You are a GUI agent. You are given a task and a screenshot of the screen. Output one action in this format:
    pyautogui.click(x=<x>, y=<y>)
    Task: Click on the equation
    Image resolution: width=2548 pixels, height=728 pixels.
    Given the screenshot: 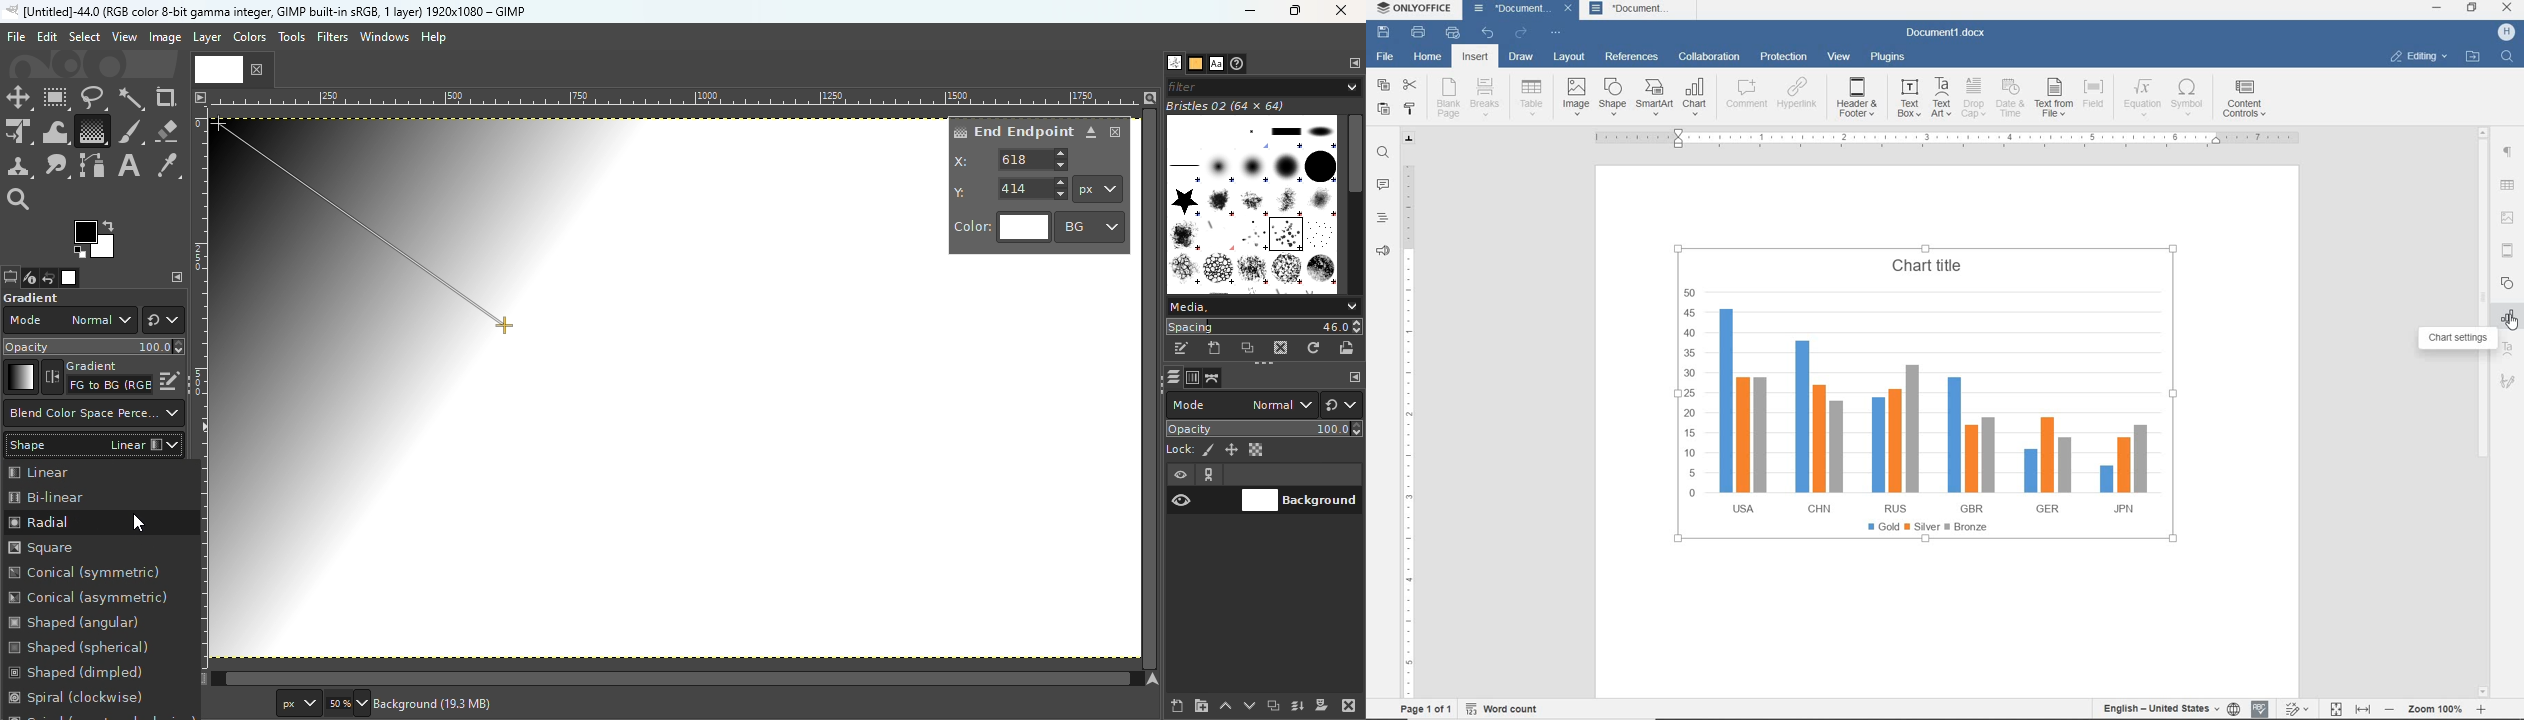 What is the action you would take?
    pyautogui.click(x=2140, y=99)
    